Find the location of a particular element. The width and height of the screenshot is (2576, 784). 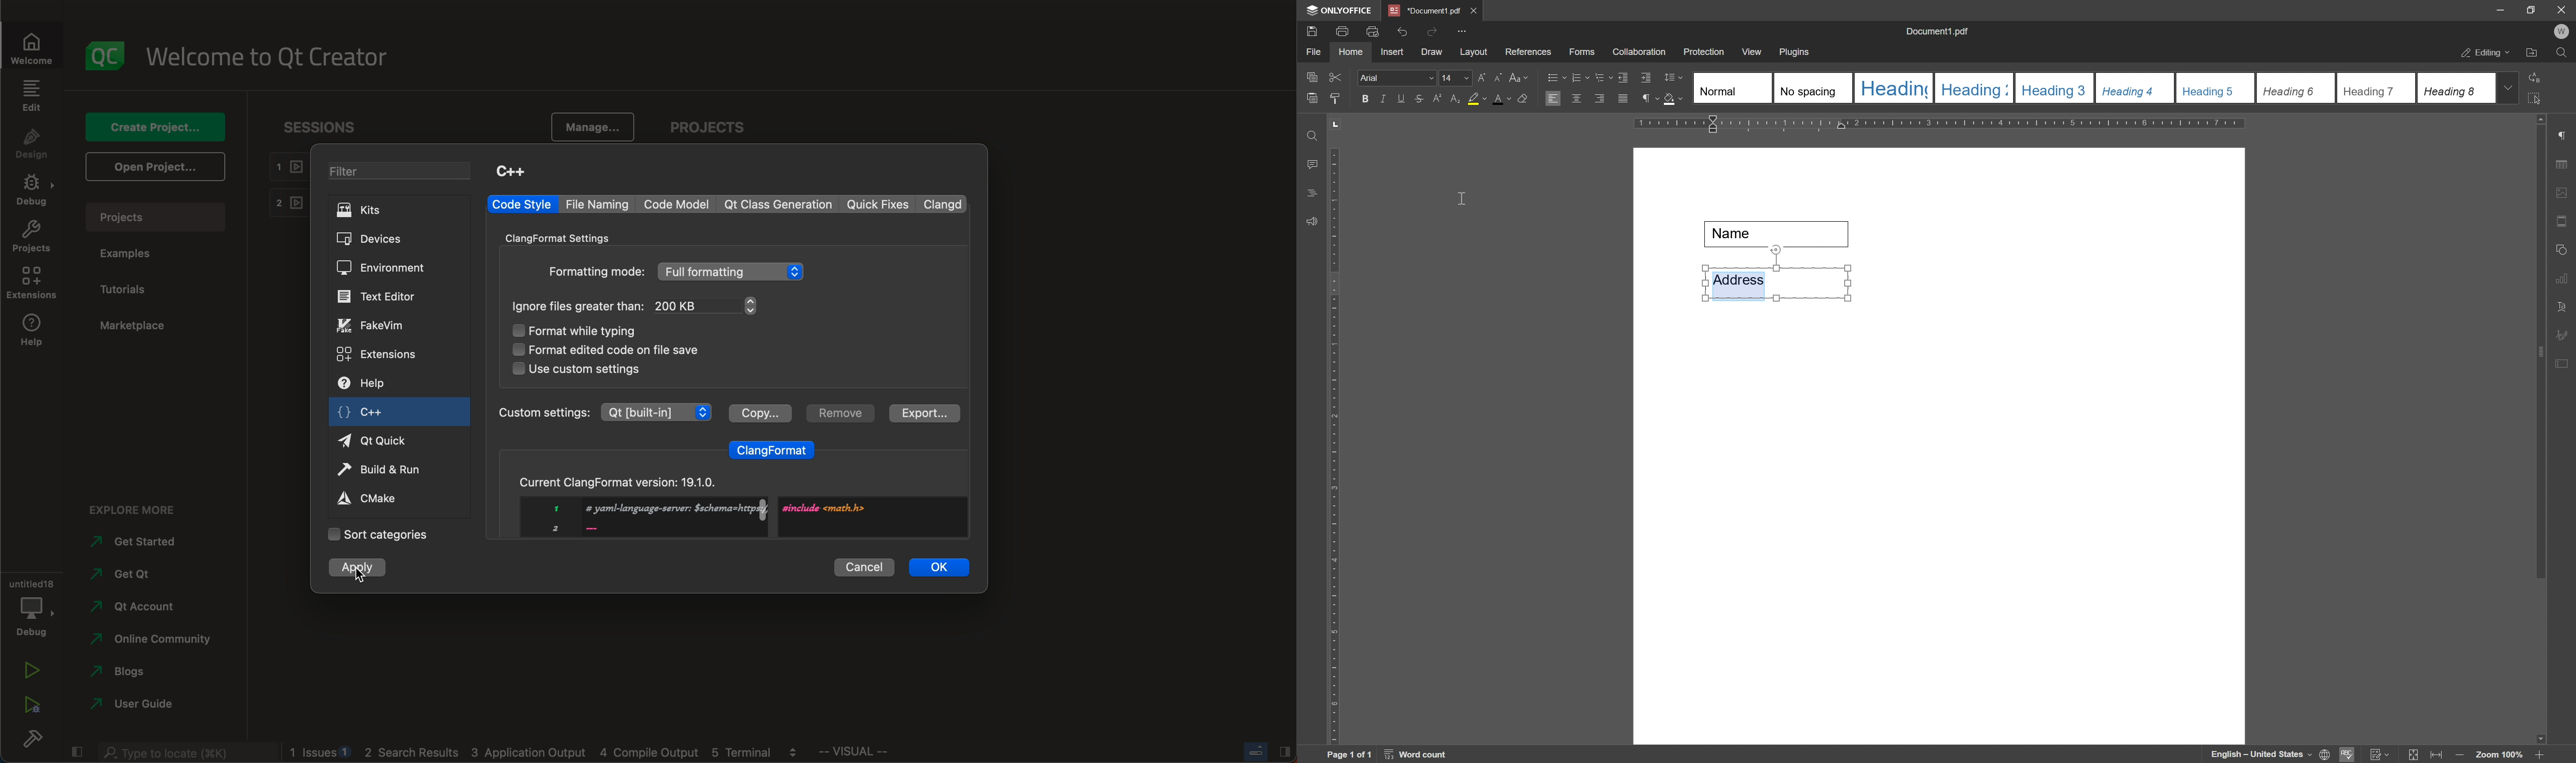

form settings is located at coordinates (2564, 362).